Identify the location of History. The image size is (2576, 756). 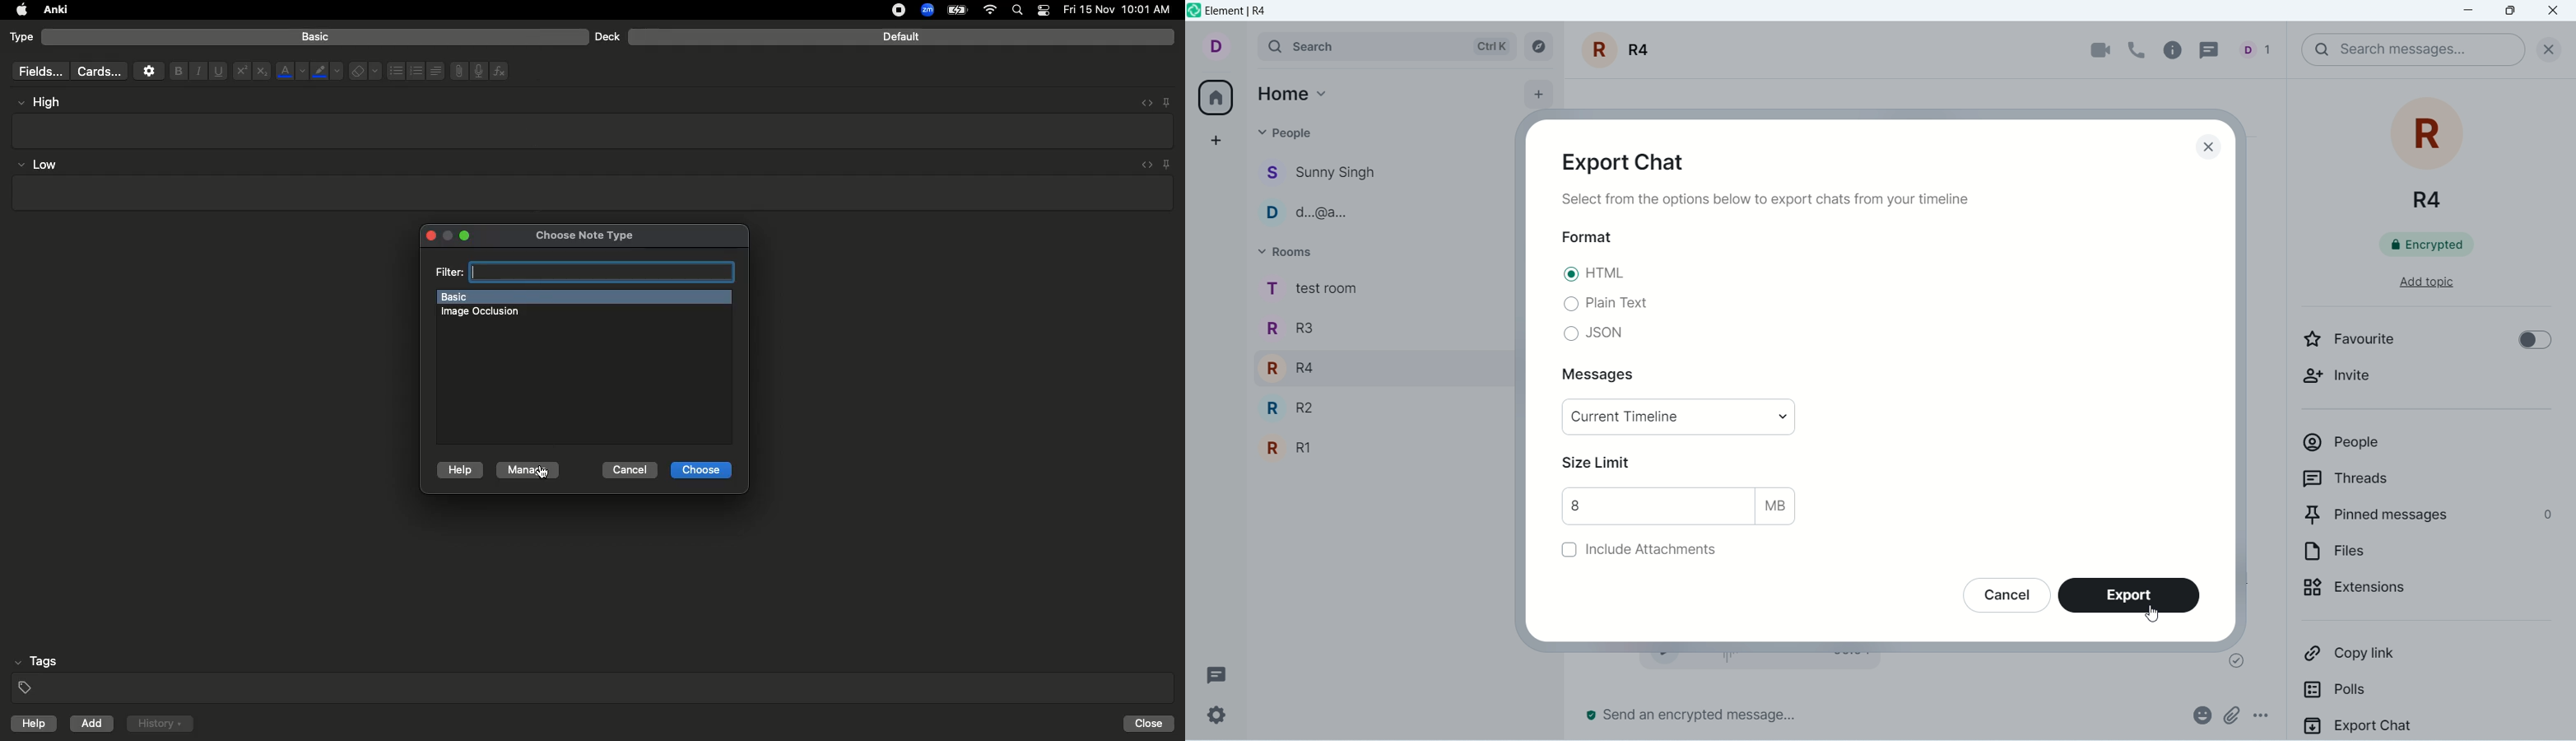
(160, 724).